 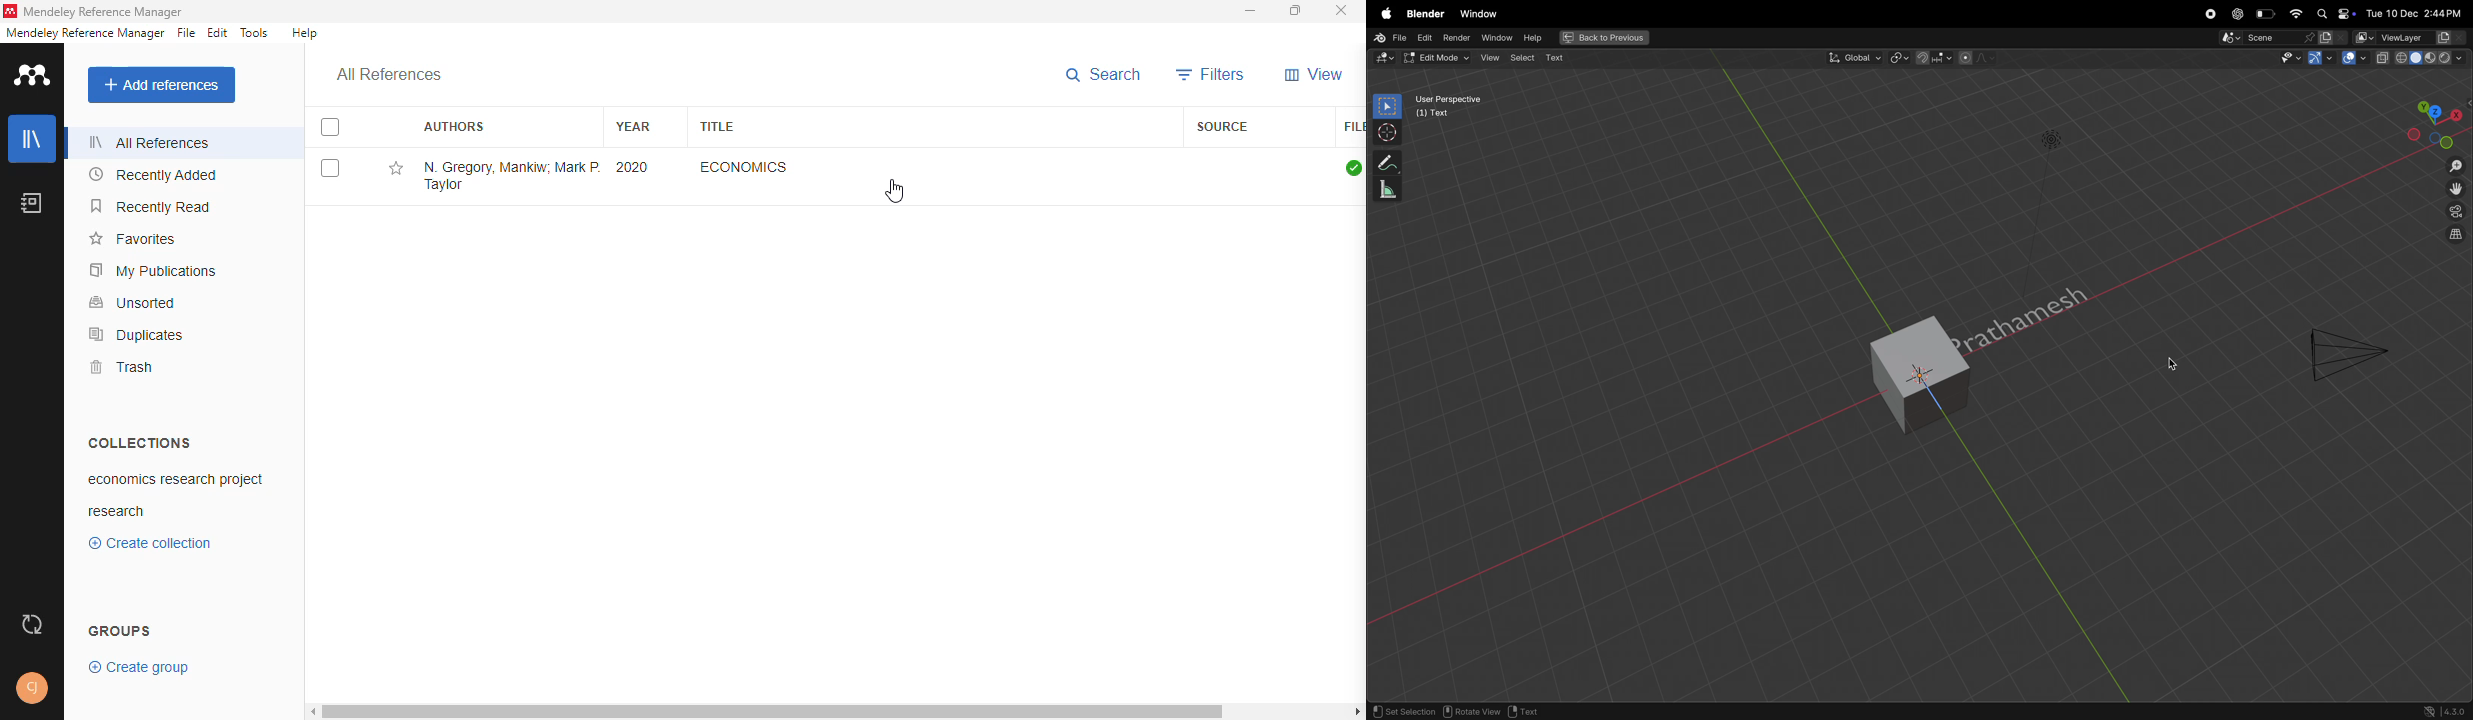 I want to click on create group, so click(x=139, y=668).